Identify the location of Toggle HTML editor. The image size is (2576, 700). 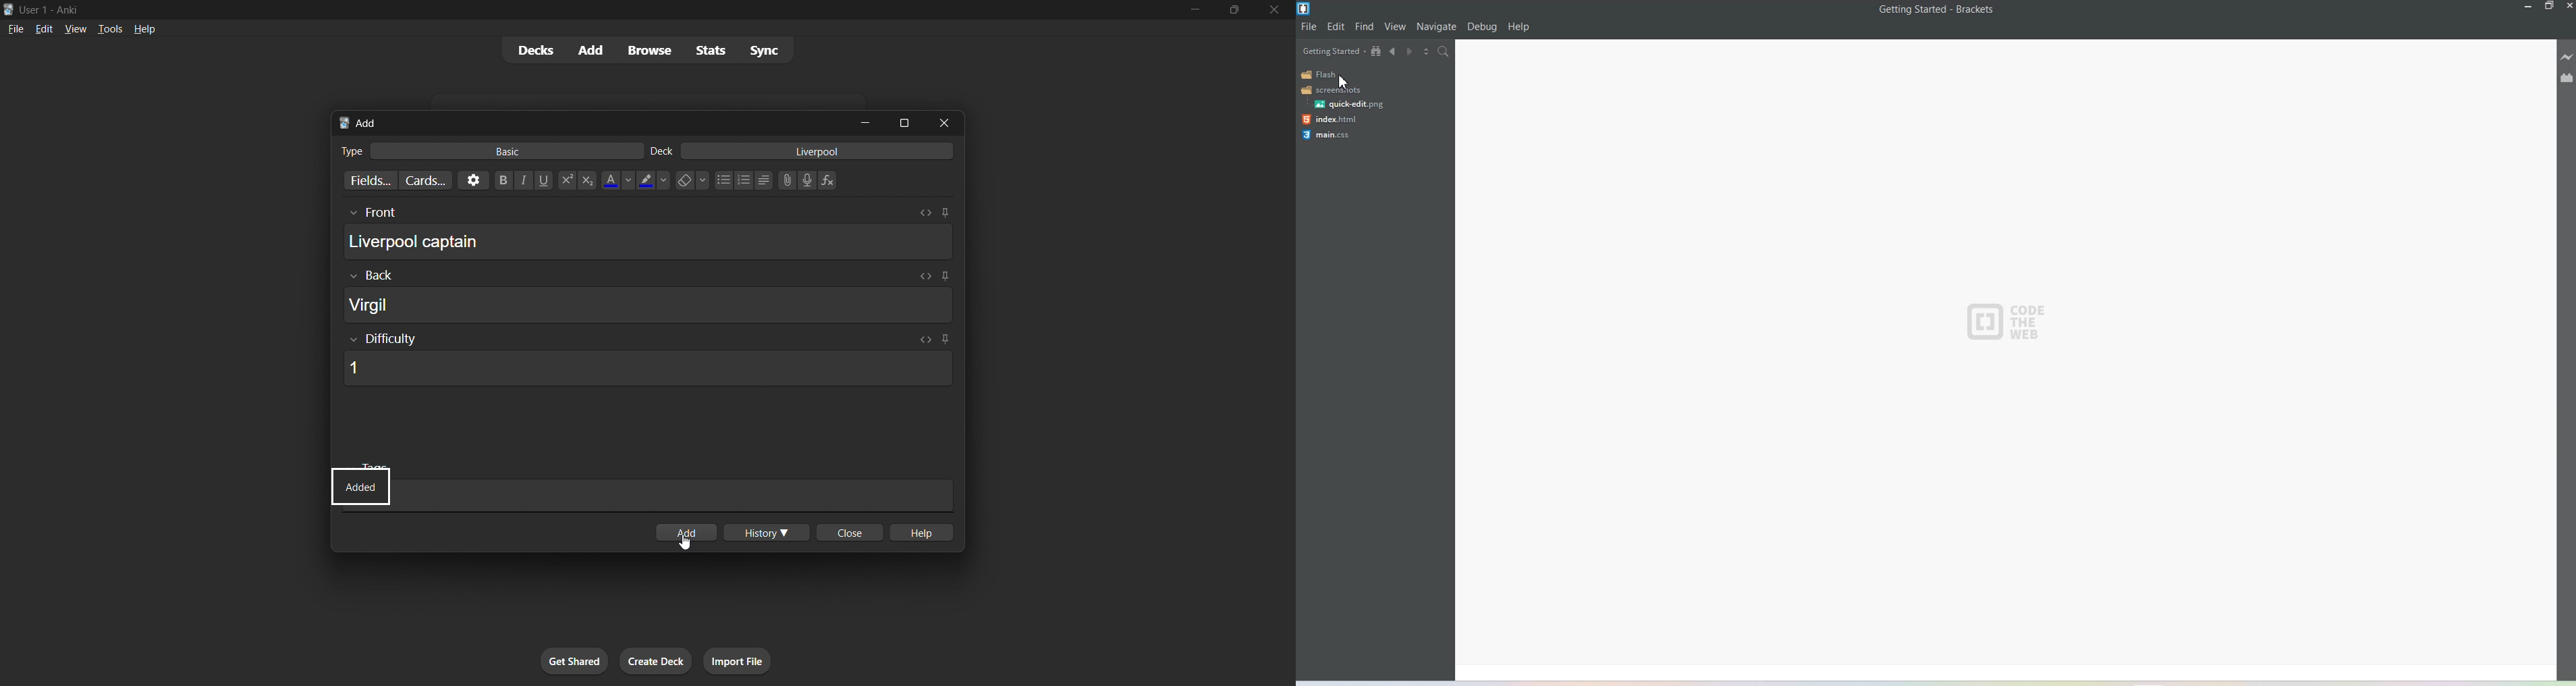
(924, 276).